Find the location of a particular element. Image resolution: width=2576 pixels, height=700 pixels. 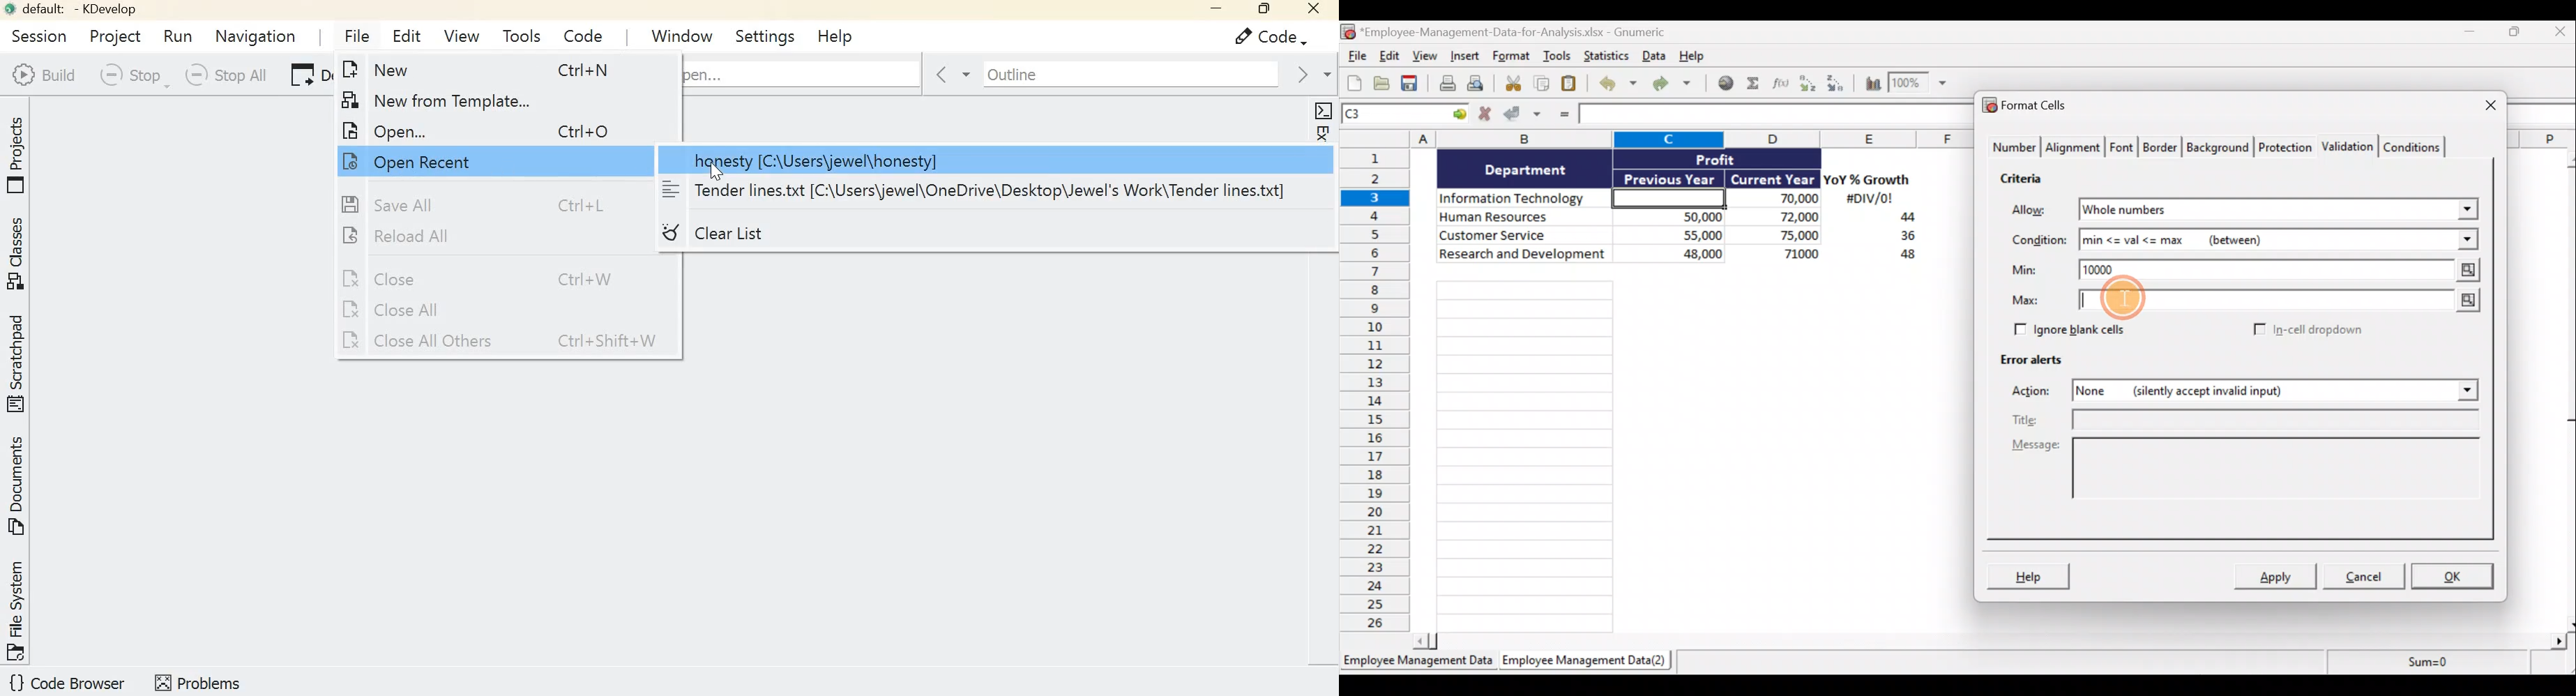

New is located at coordinates (497, 71).